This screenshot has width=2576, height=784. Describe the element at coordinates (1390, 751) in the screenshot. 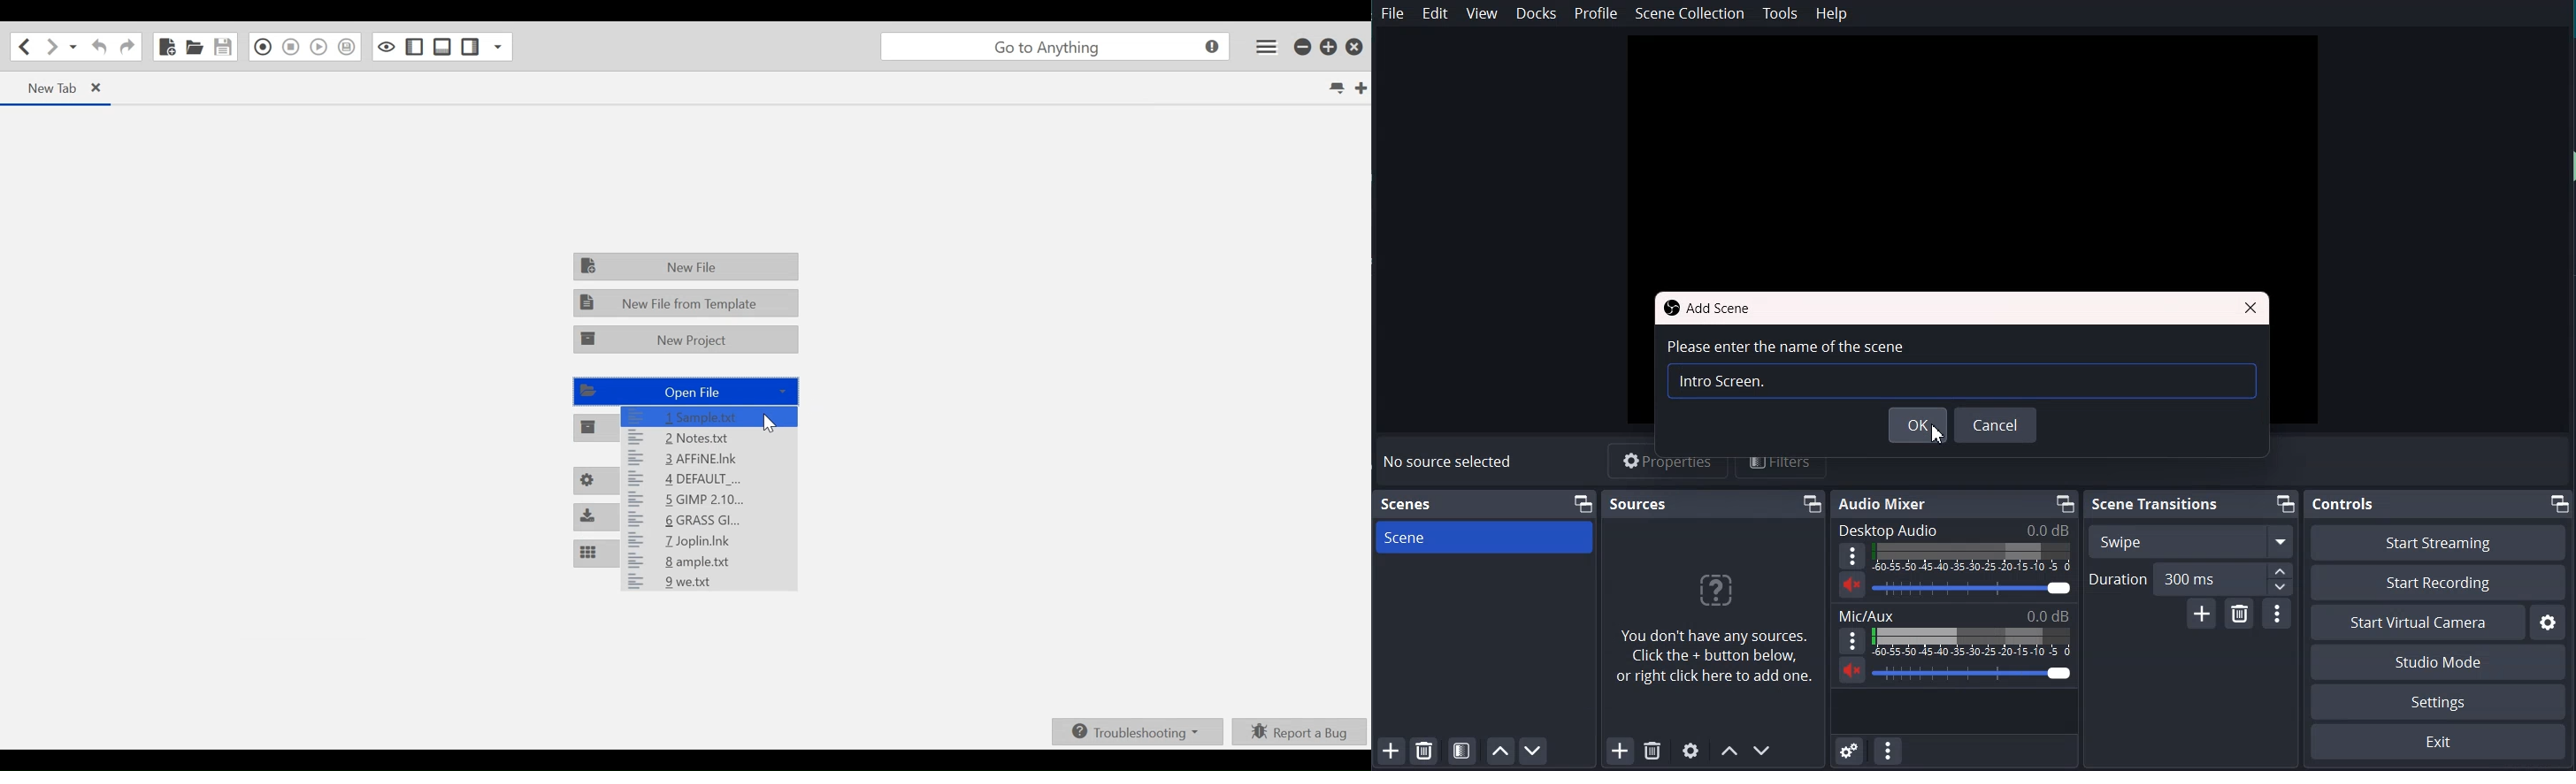

I see `Add scene` at that location.